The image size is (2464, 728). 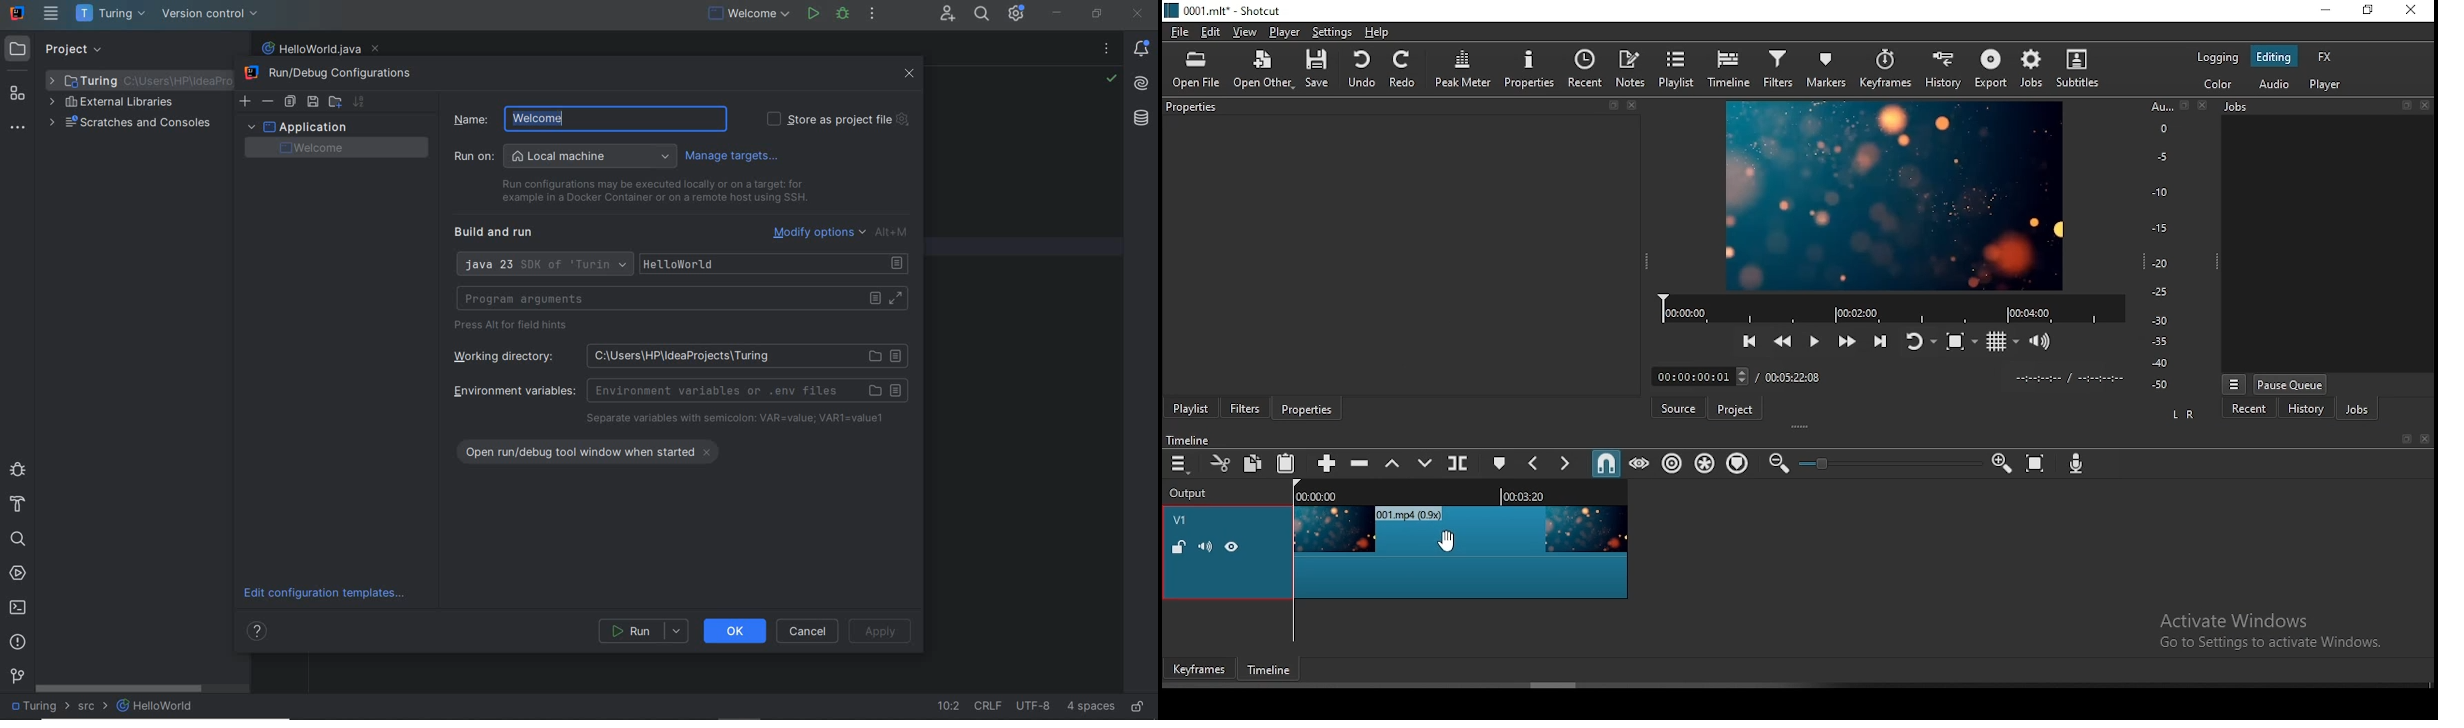 I want to click on history, so click(x=2306, y=409).